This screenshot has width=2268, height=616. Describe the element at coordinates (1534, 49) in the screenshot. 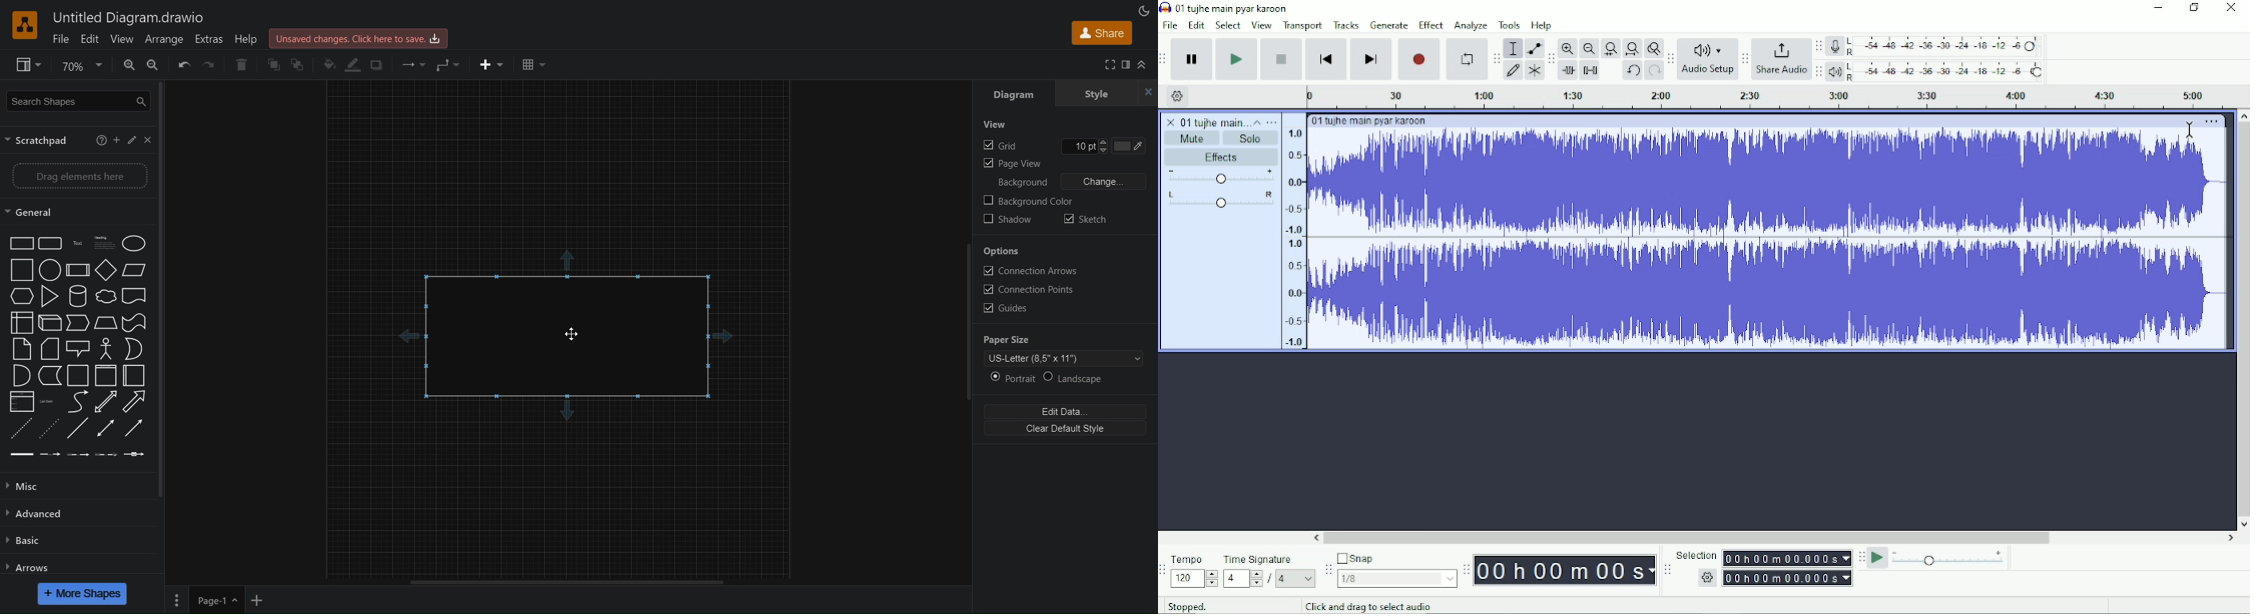

I see `Envelope tool` at that location.